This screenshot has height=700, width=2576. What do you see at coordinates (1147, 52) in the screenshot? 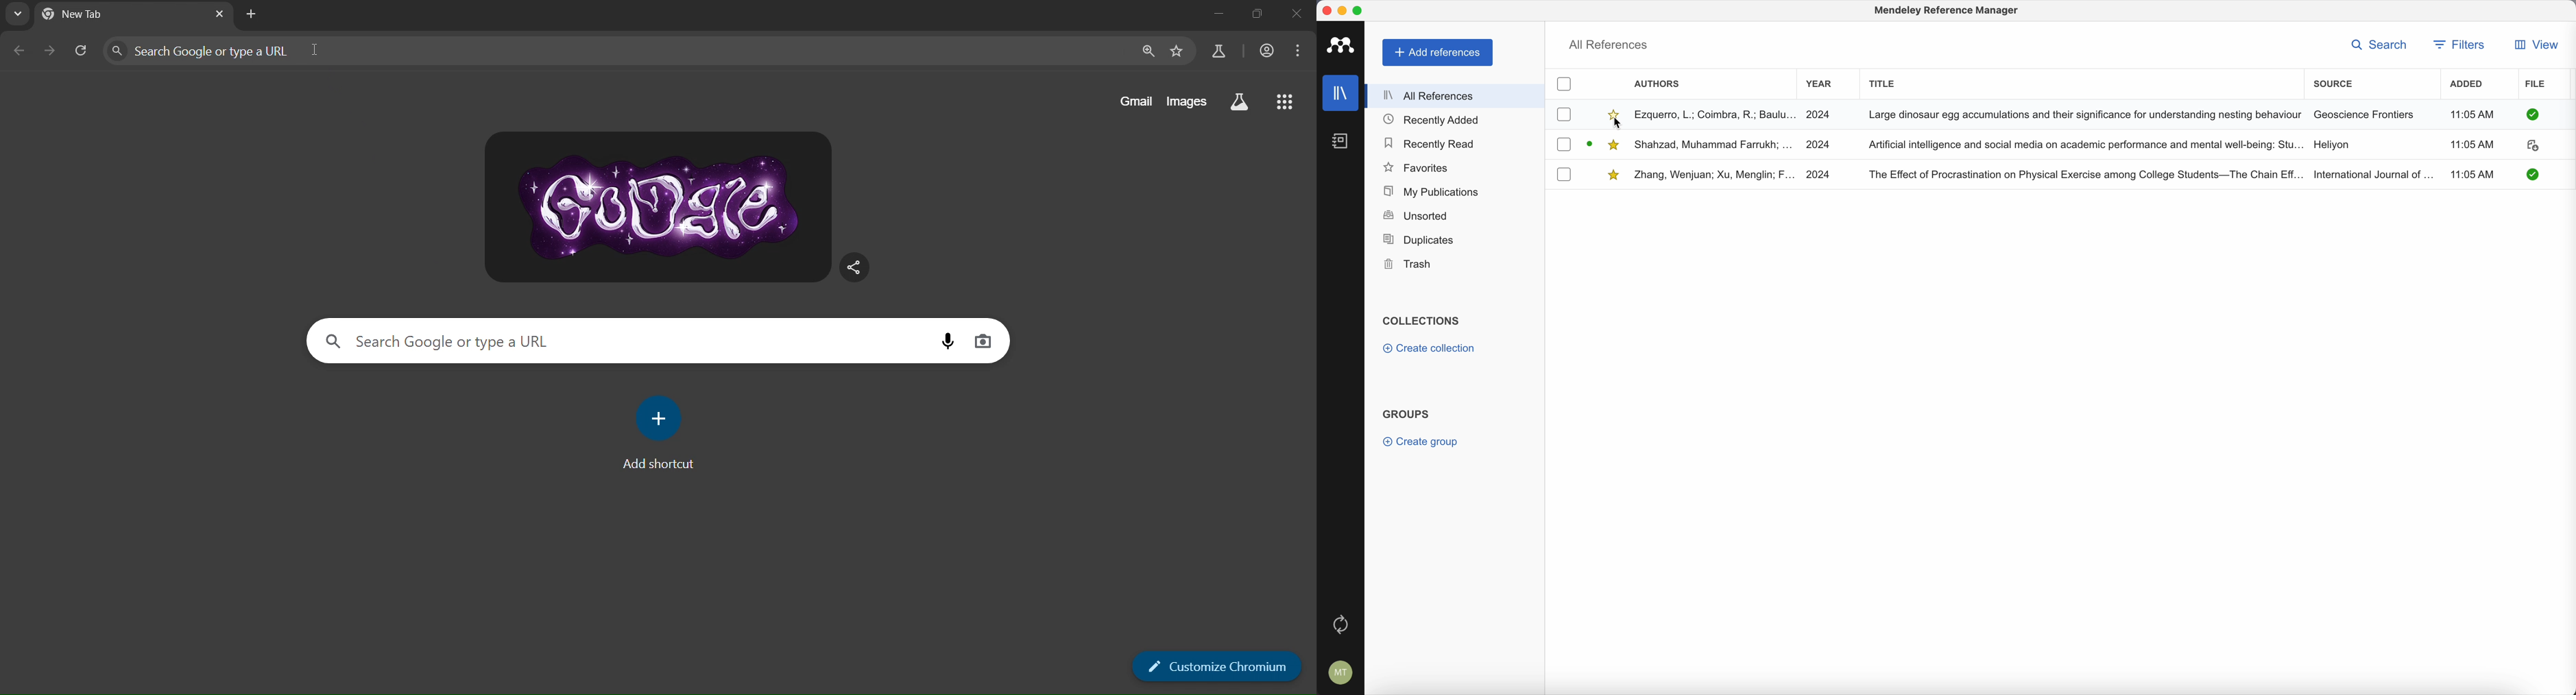
I see `zoom` at bounding box center [1147, 52].